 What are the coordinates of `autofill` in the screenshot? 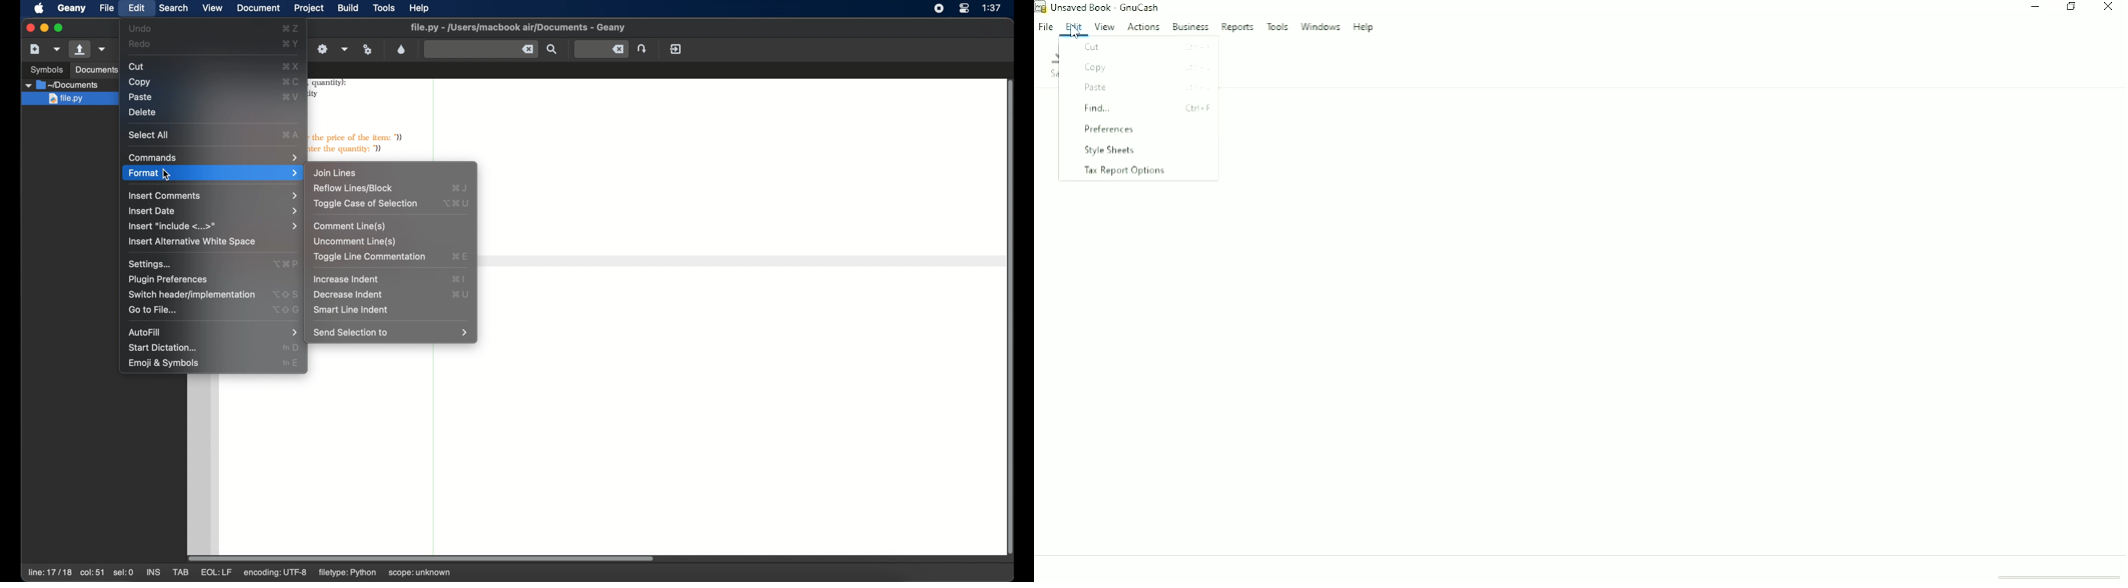 It's located at (294, 332).